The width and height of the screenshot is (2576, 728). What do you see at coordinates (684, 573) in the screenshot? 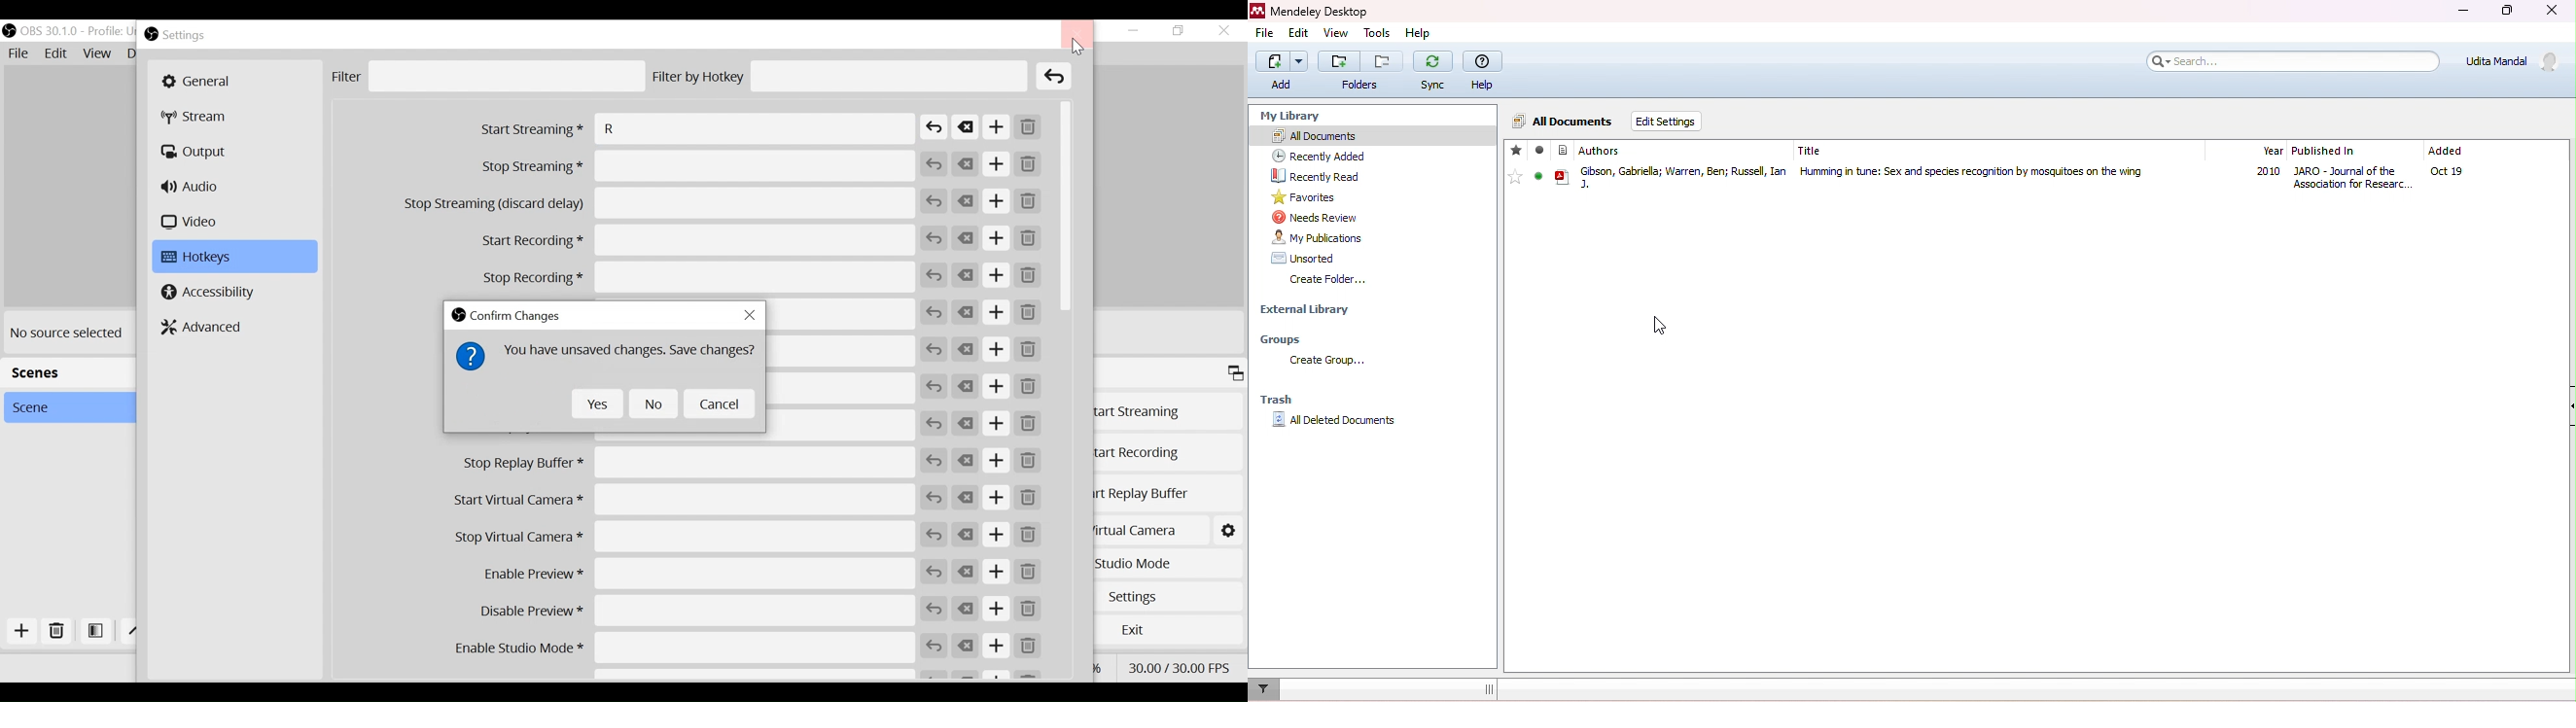
I see `Enable Preview` at bounding box center [684, 573].